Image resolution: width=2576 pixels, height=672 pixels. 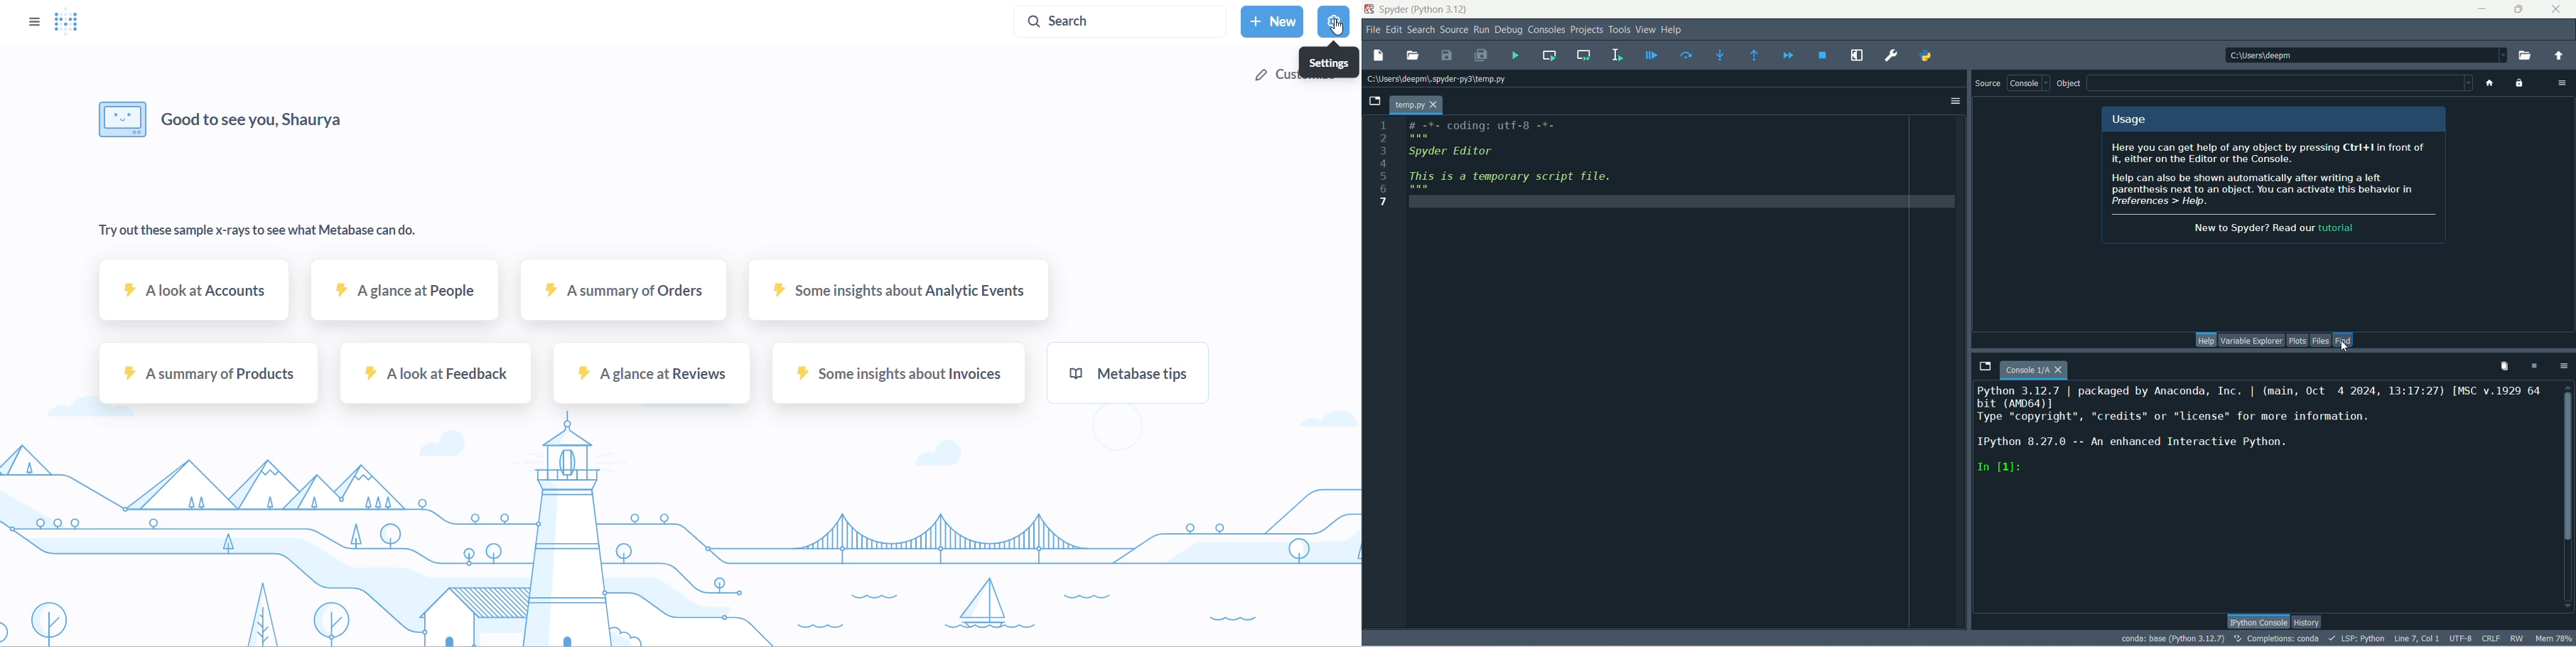 I want to click on source, so click(x=1455, y=30).